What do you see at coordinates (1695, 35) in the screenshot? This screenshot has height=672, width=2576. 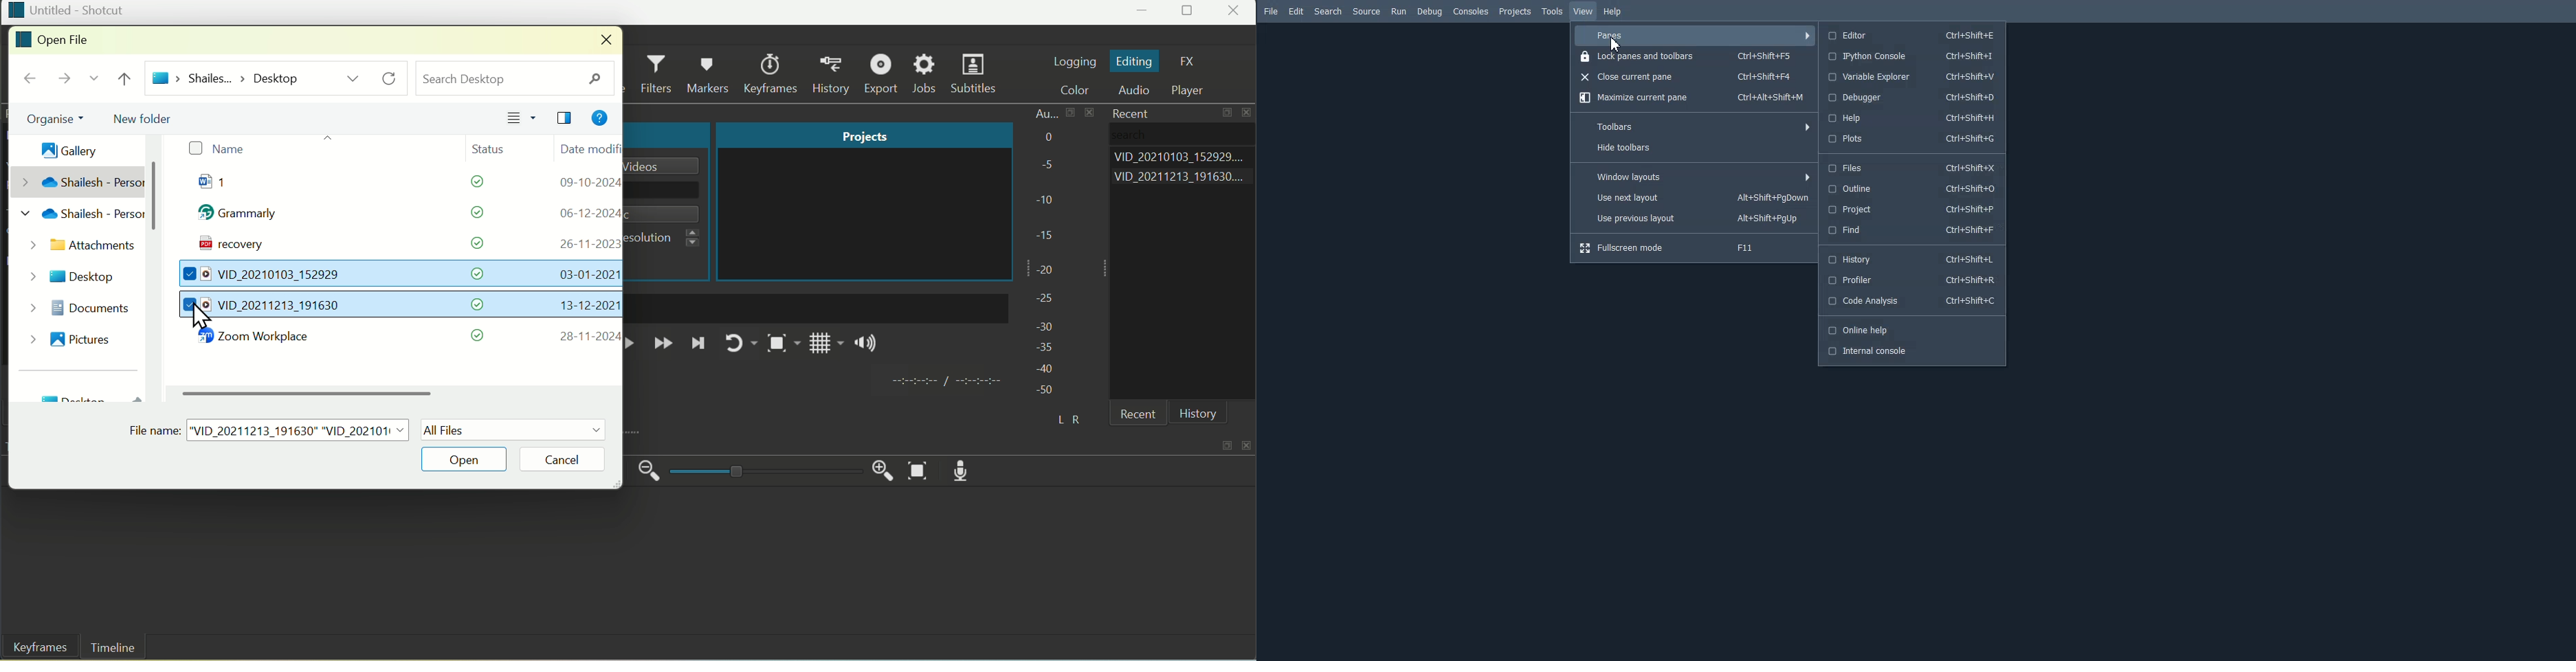 I see `Panes` at bounding box center [1695, 35].